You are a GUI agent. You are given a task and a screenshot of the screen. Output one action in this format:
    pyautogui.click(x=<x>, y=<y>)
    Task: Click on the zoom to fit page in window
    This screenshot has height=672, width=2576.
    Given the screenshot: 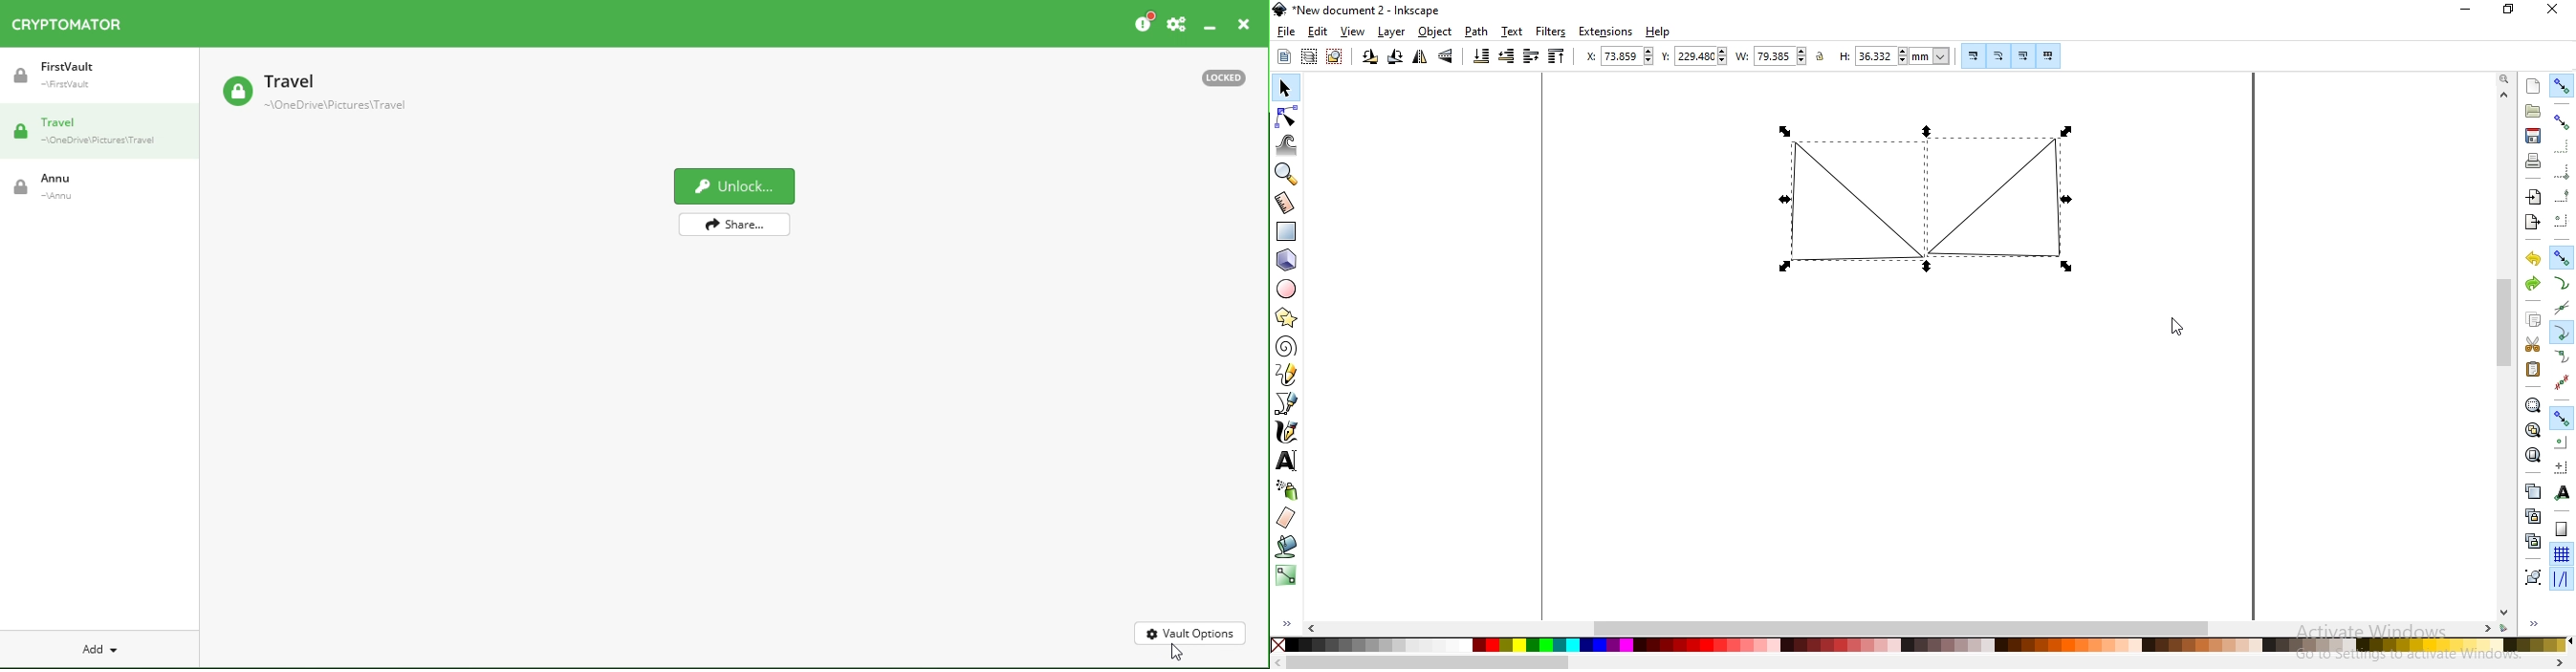 What is the action you would take?
    pyautogui.click(x=2533, y=454)
    